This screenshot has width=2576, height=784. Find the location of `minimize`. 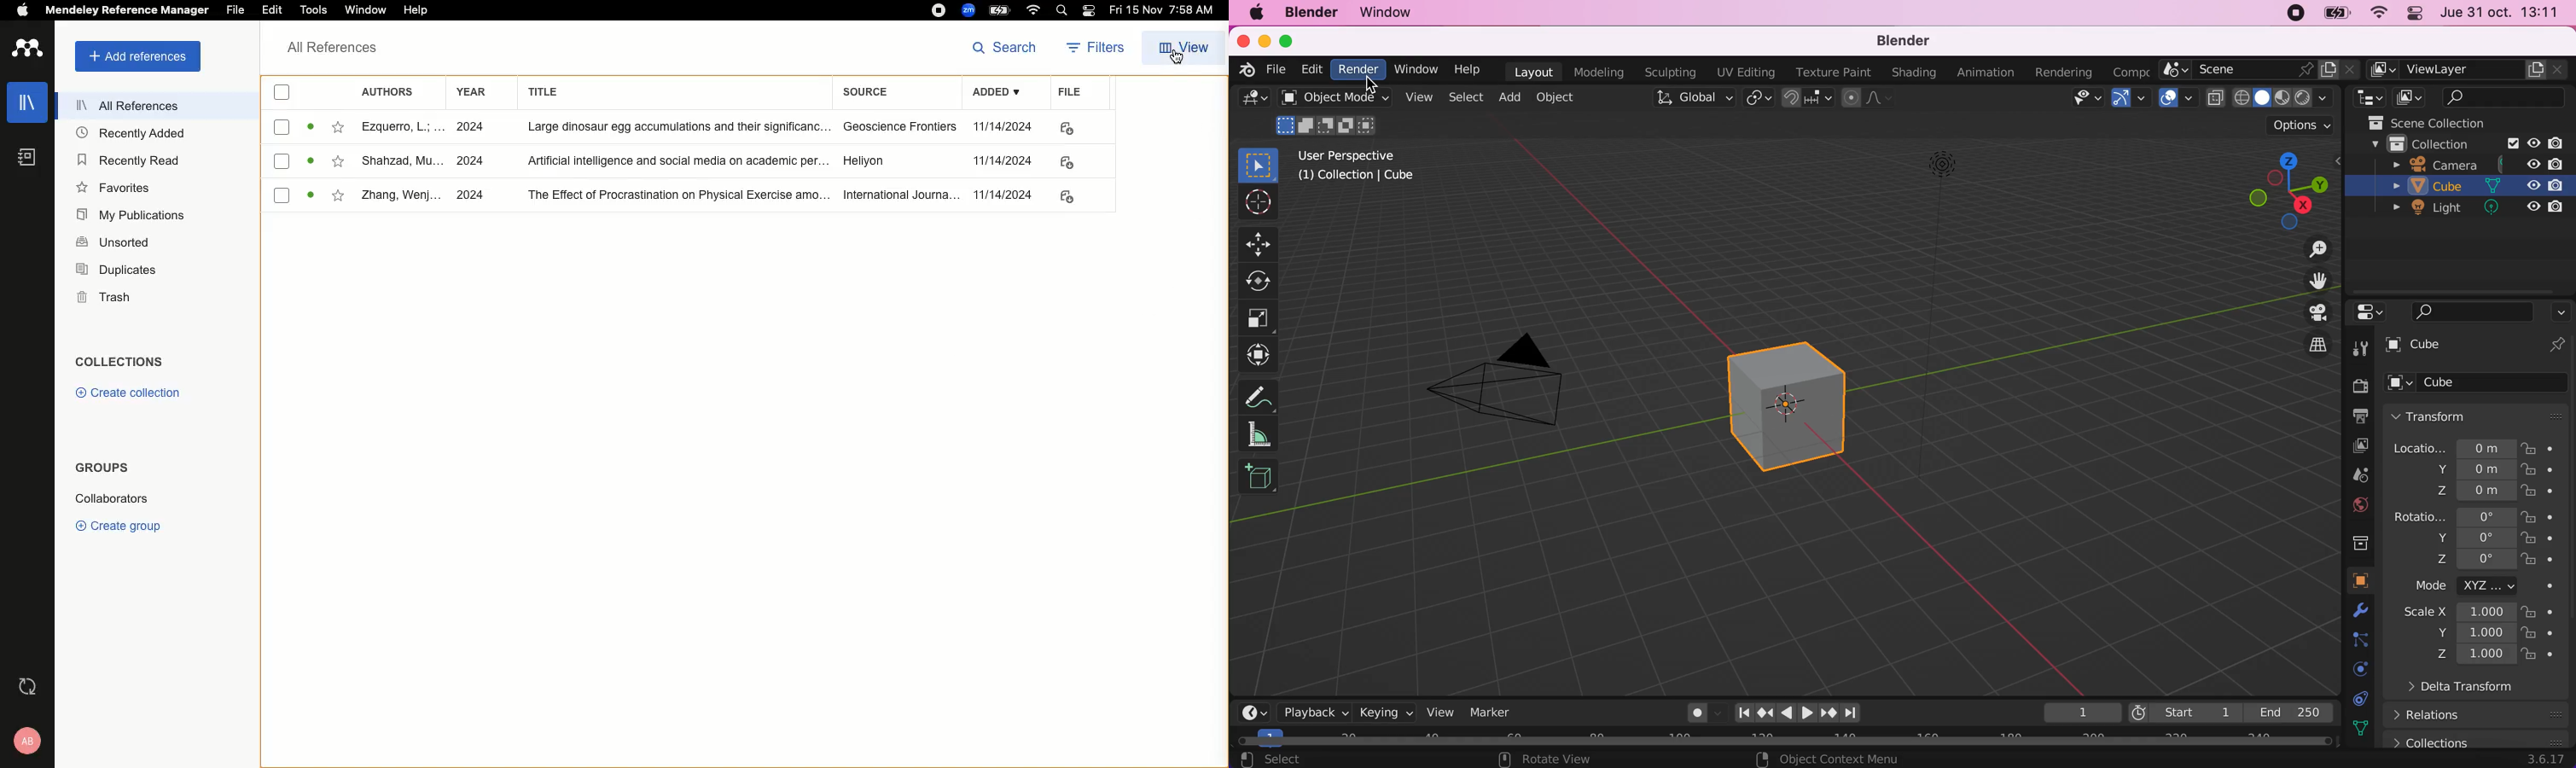

minimize is located at coordinates (1265, 40).